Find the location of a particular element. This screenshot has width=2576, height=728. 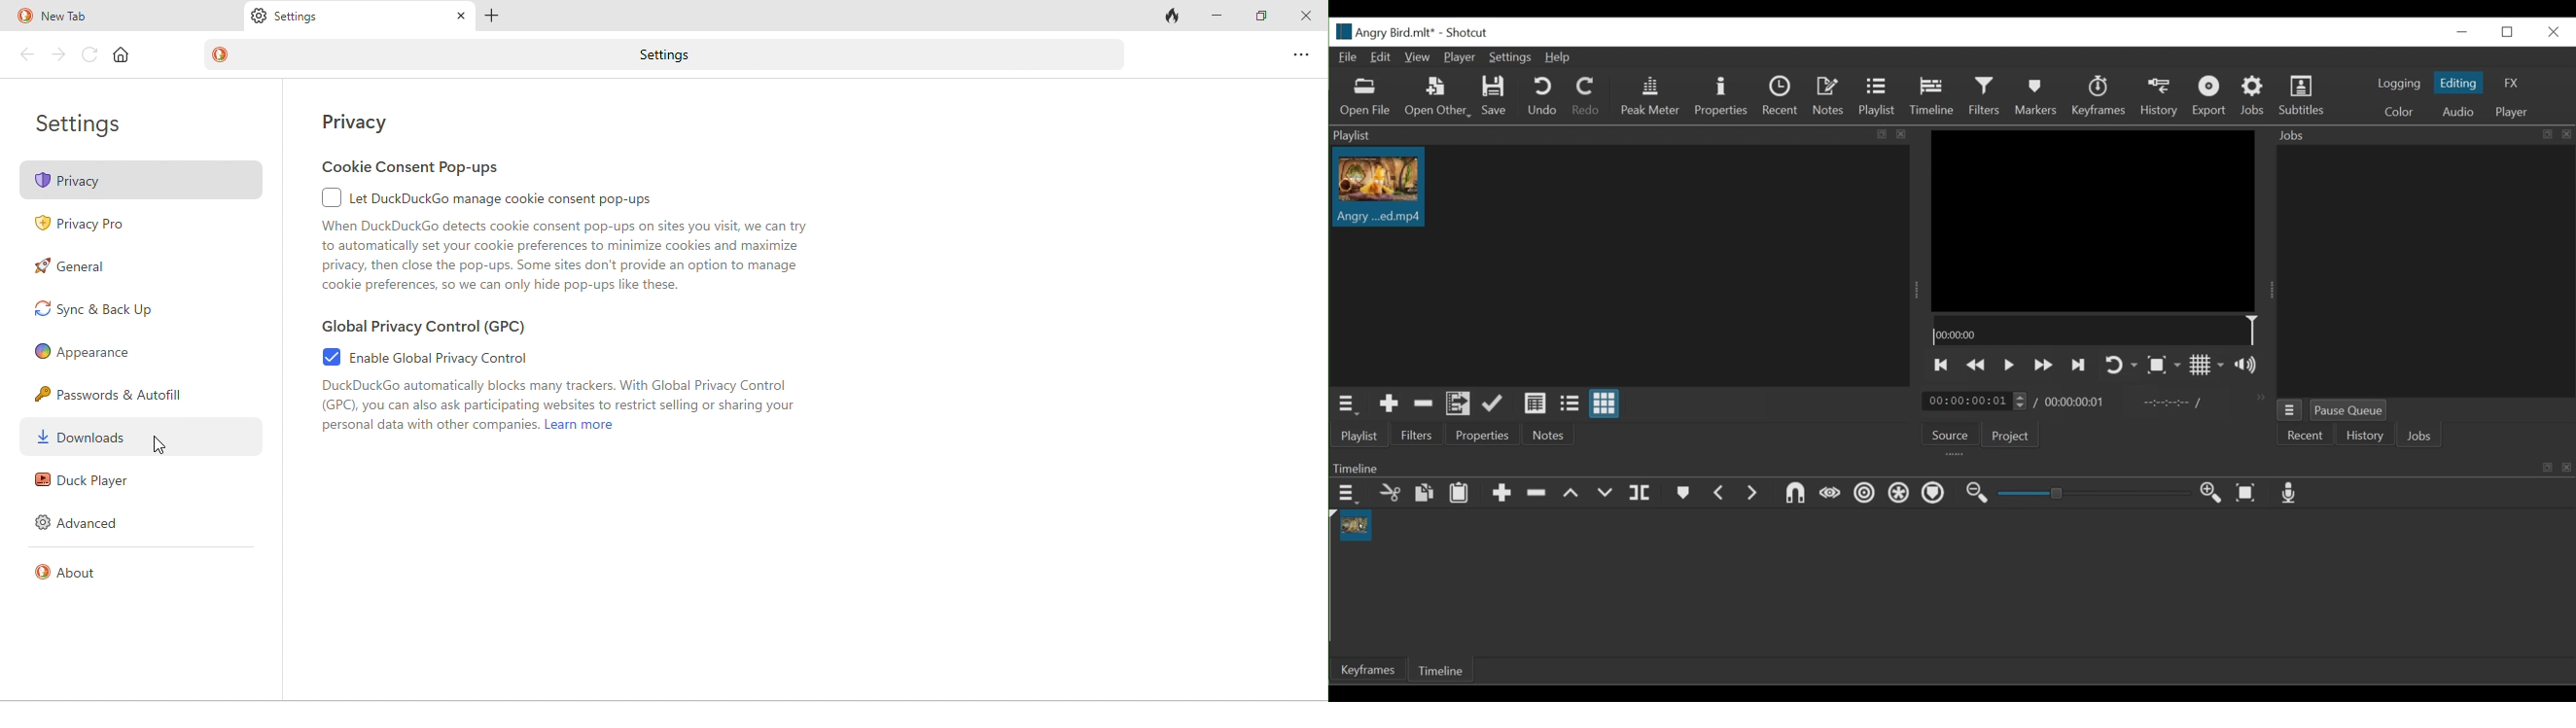

Filters is located at coordinates (1419, 435).